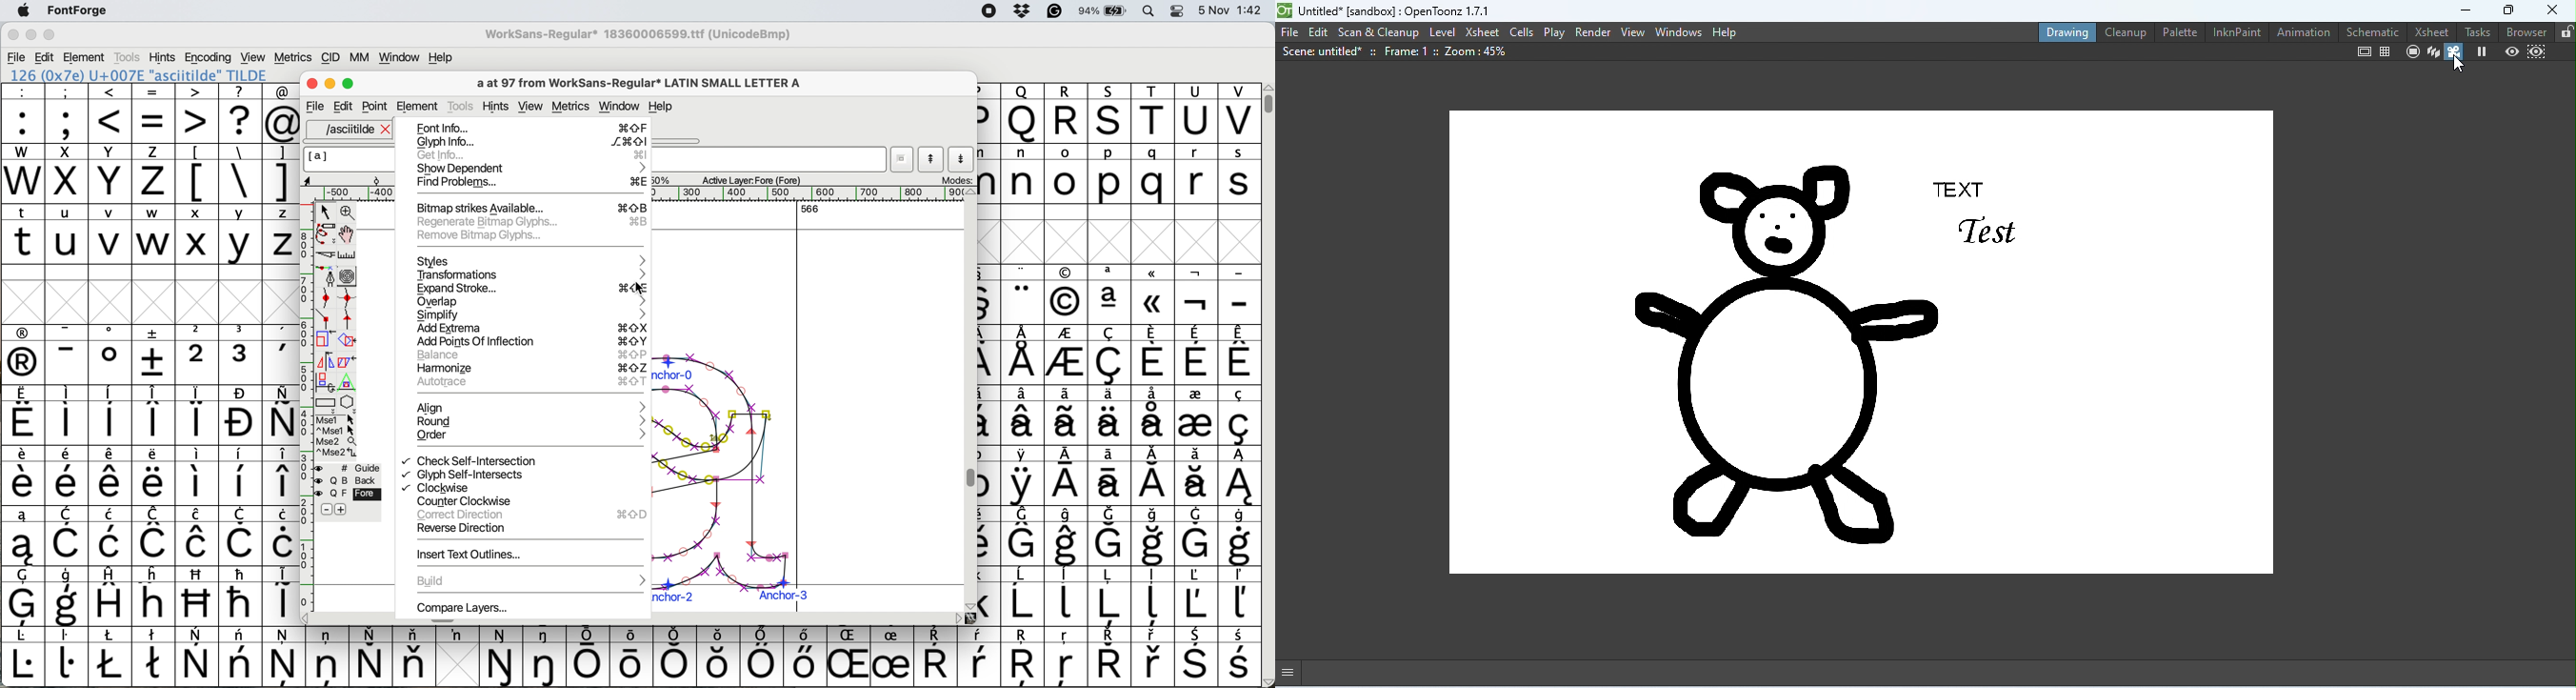 The image size is (2576, 700). What do you see at coordinates (1022, 173) in the screenshot?
I see `n` at bounding box center [1022, 173].